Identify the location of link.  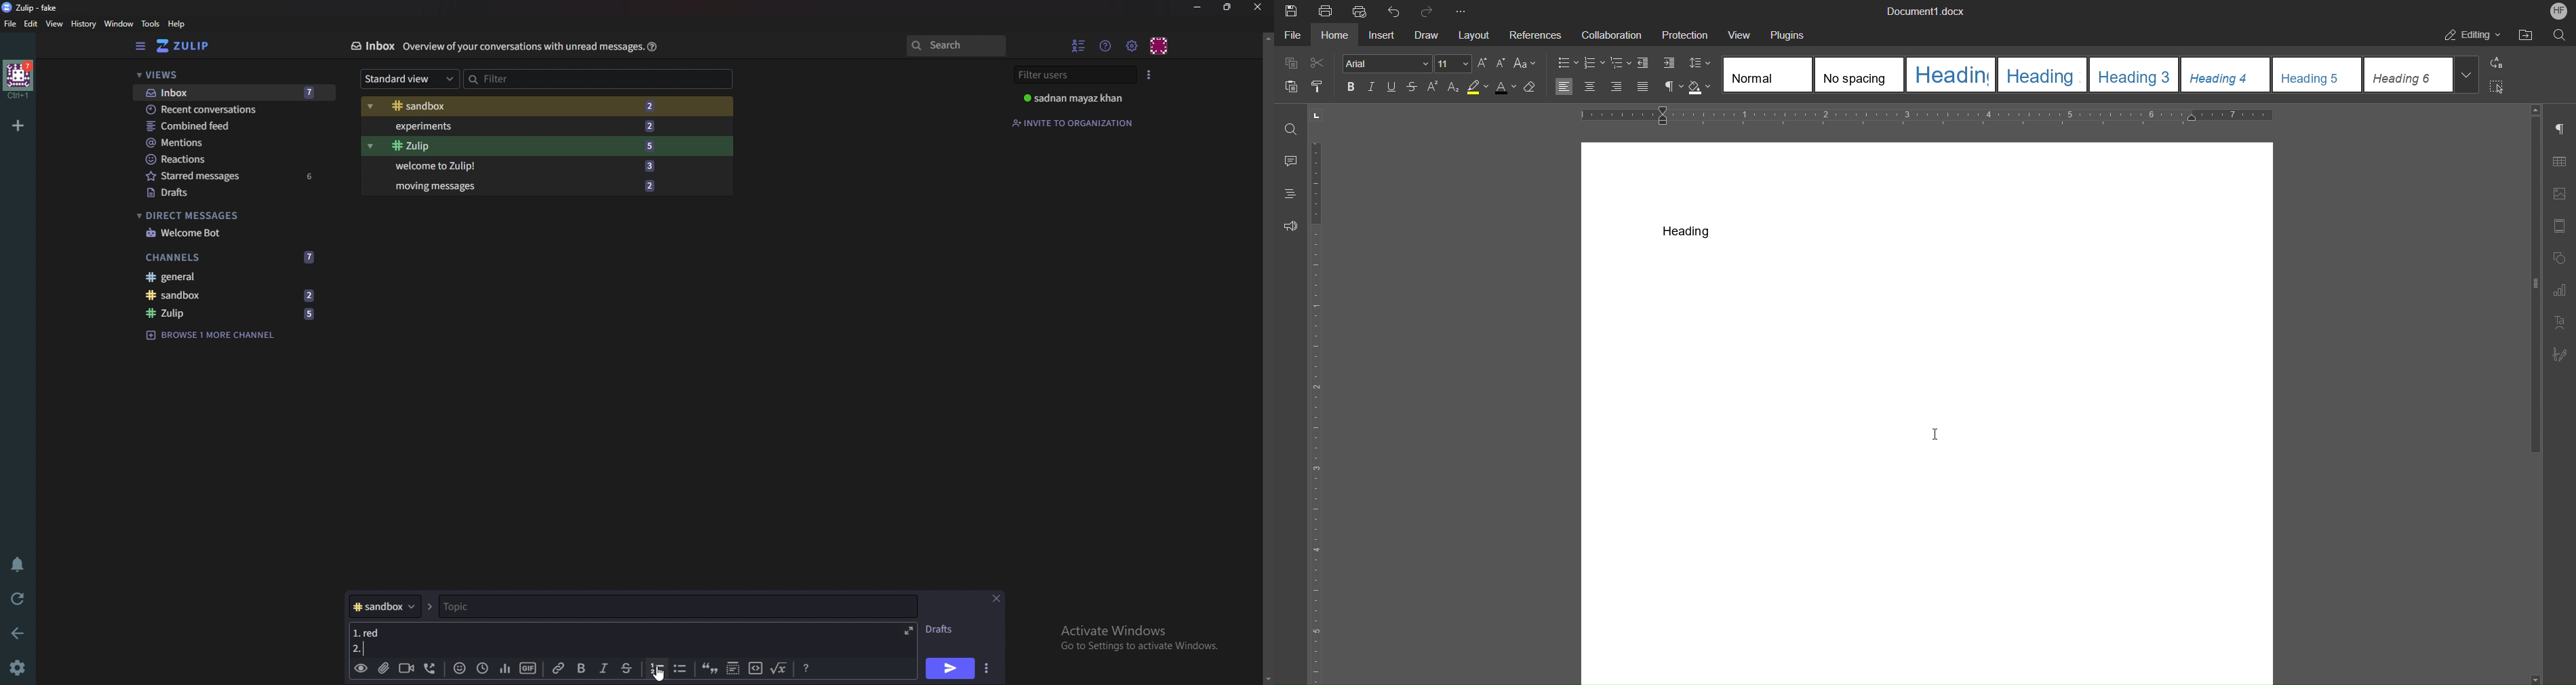
(559, 668).